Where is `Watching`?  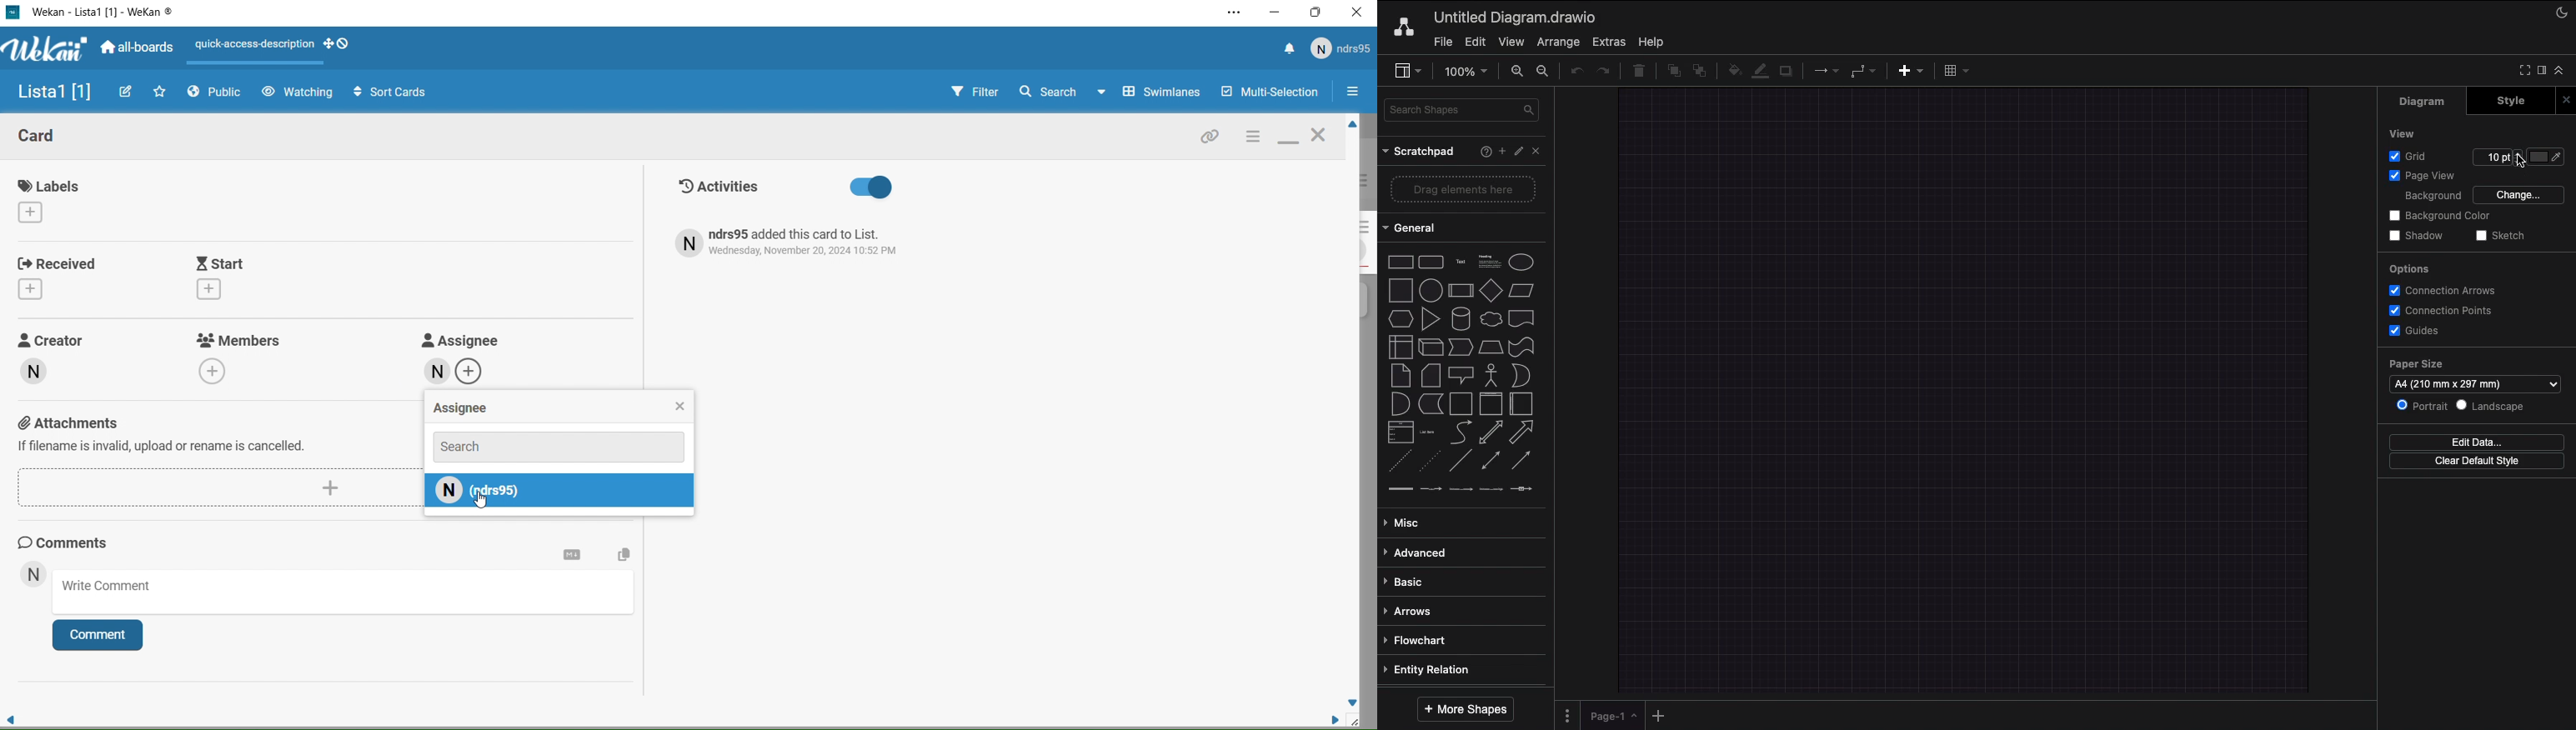 Watching is located at coordinates (297, 93).